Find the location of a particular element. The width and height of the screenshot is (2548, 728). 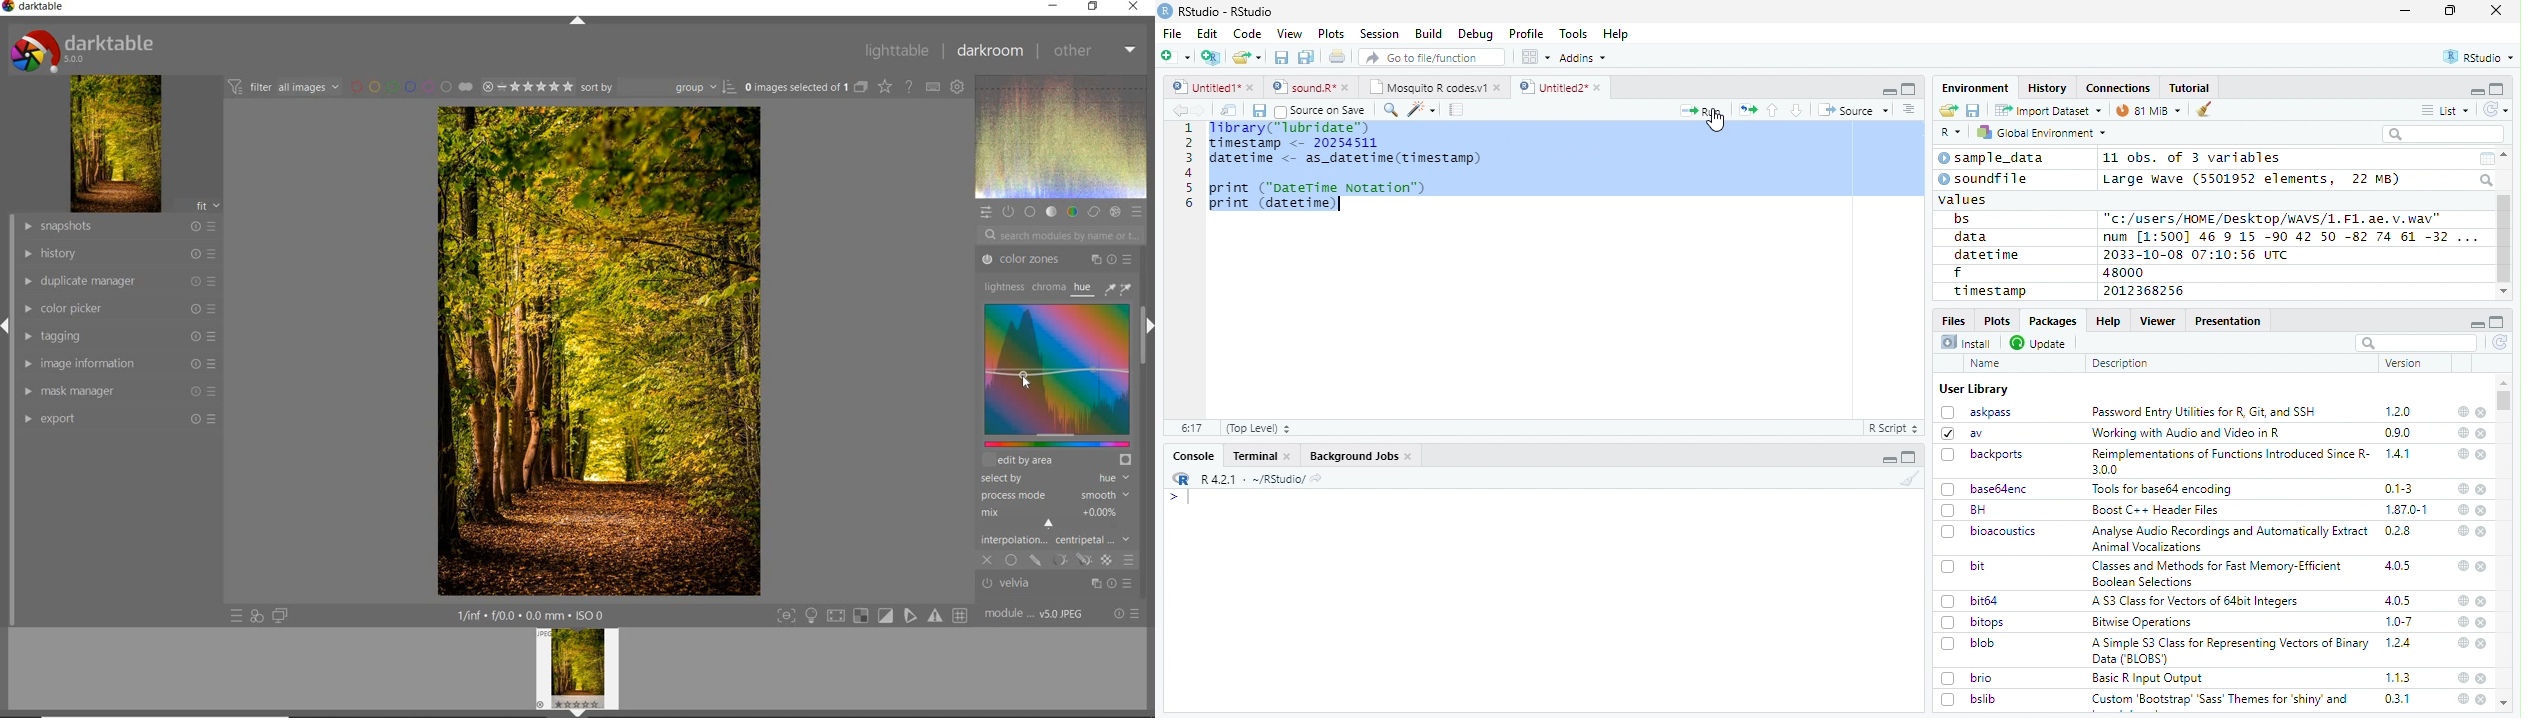

Install is located at coordinates (1966, 342).